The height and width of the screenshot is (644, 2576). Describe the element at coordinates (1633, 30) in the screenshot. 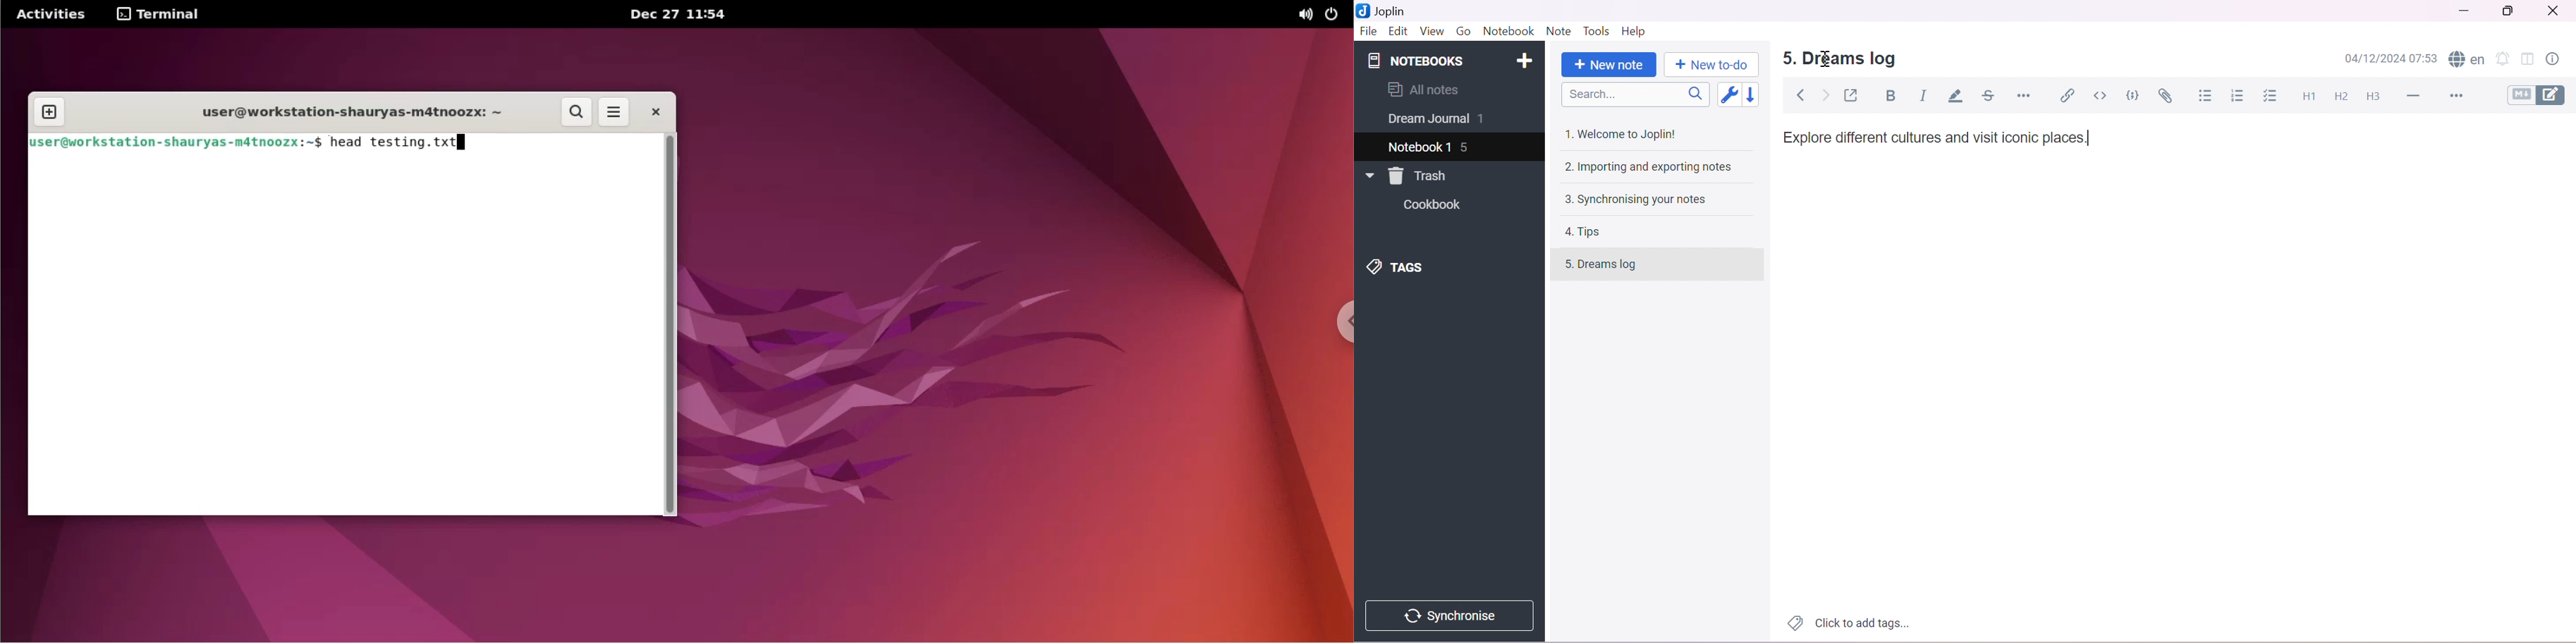

I see `Help` at that location.